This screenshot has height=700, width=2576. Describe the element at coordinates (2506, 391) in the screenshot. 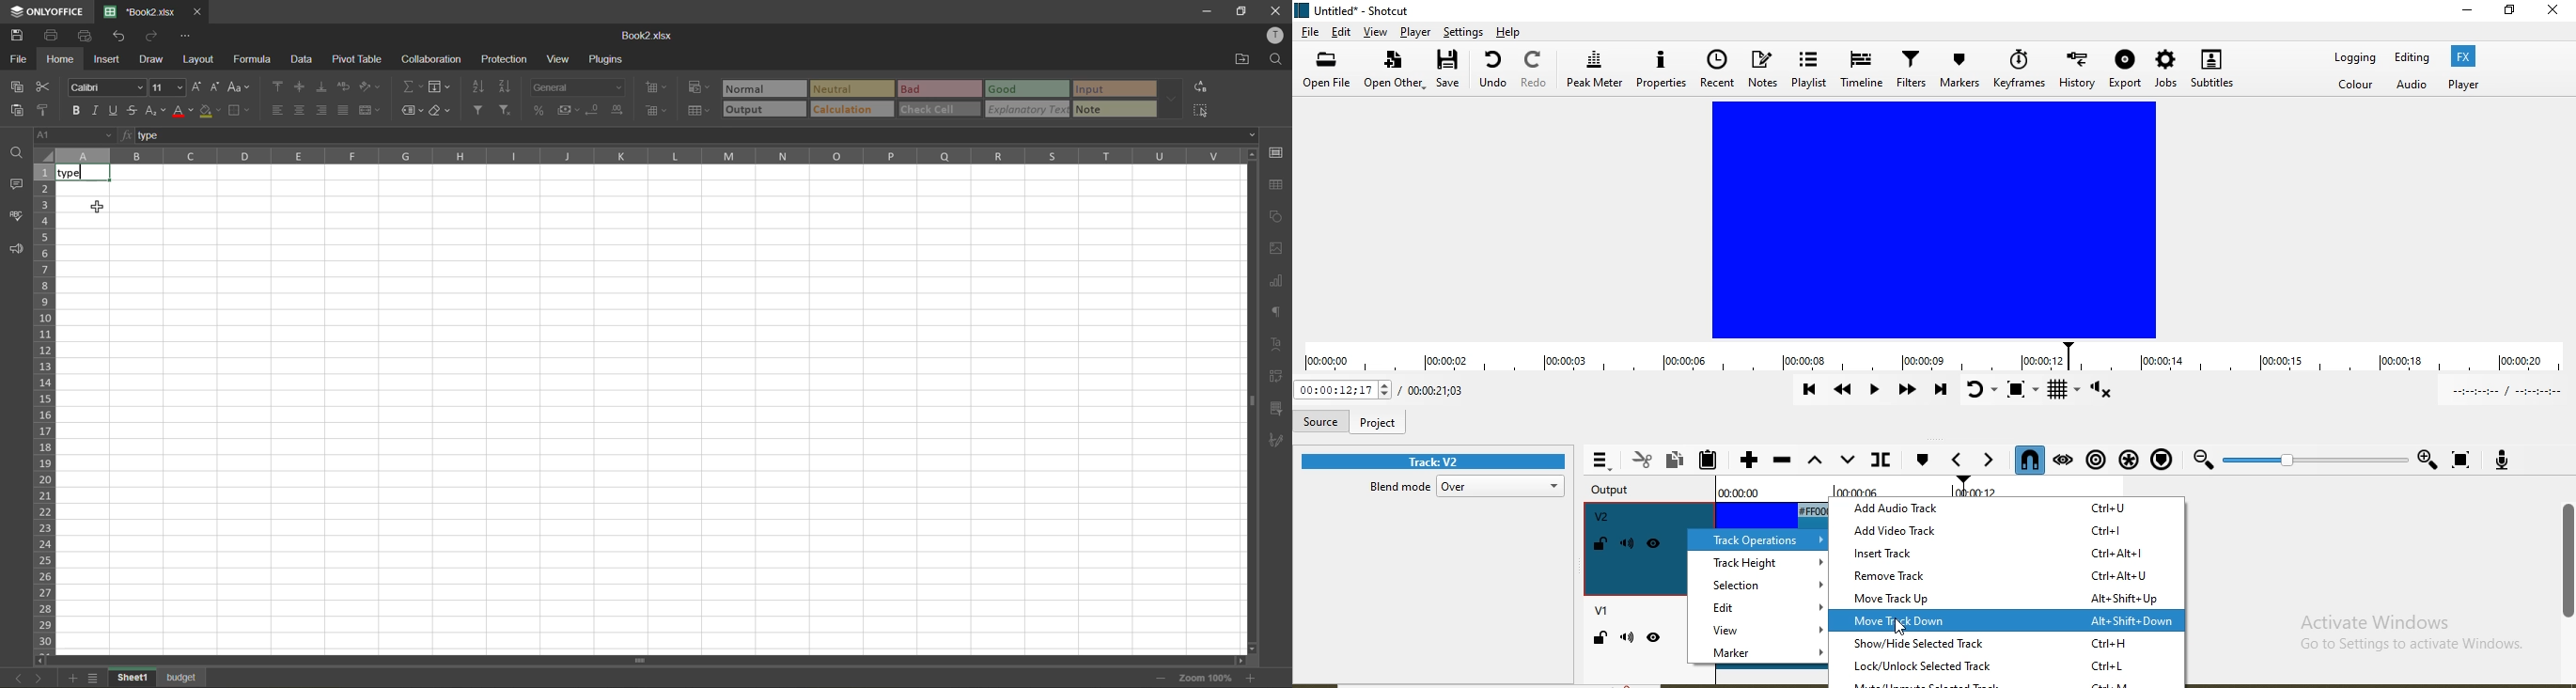

I see `In point` at that location.